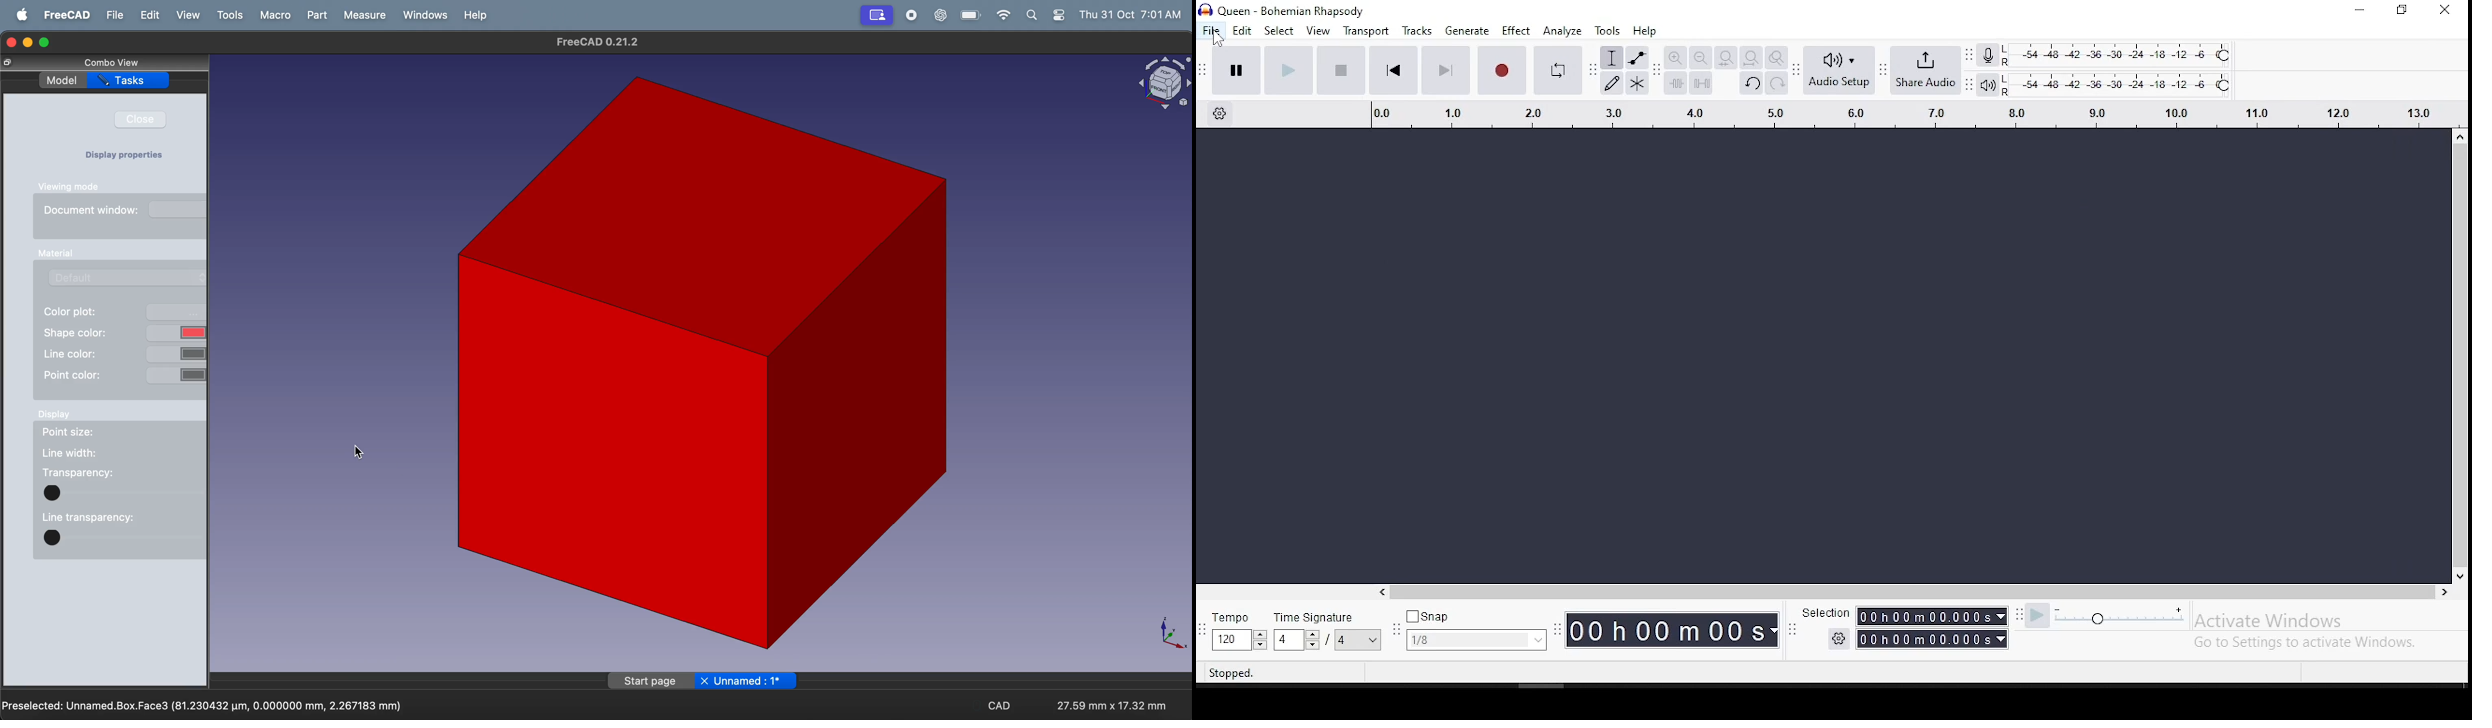 The image size is (2492, 728). Describe the element at coordinates (353, 457) in the screenshot. I see `cursor` at that location.